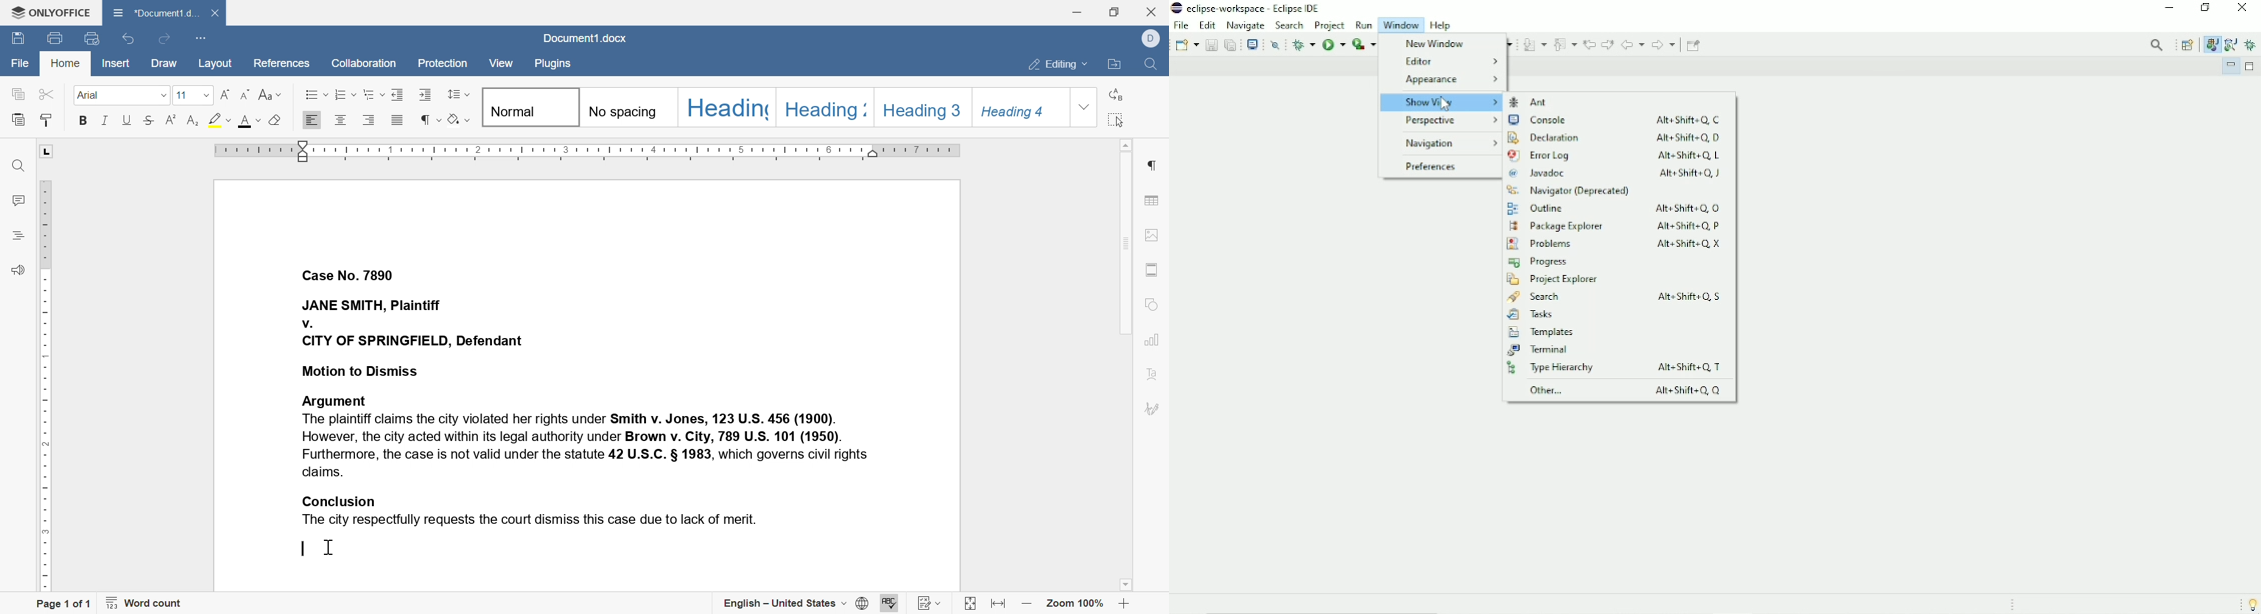  I want to click on Console, so click(1614, 121).